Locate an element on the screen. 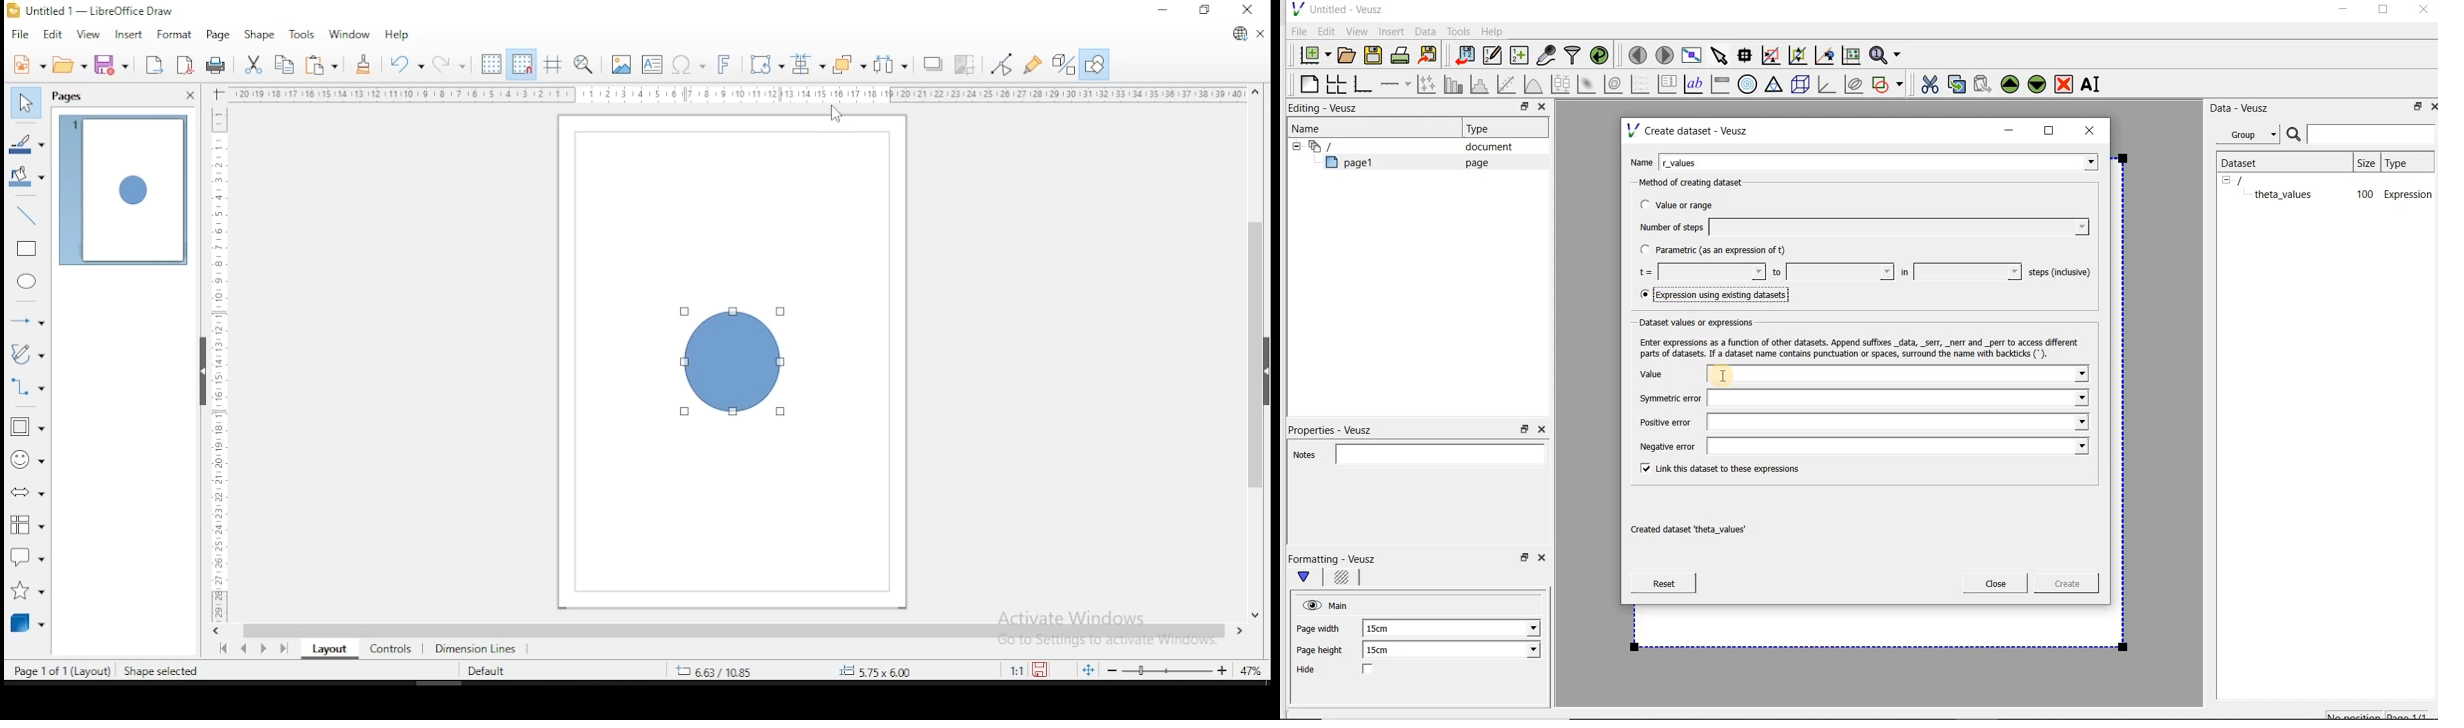 The image size is (2464, 728). format is located at coordinates (172, 32).